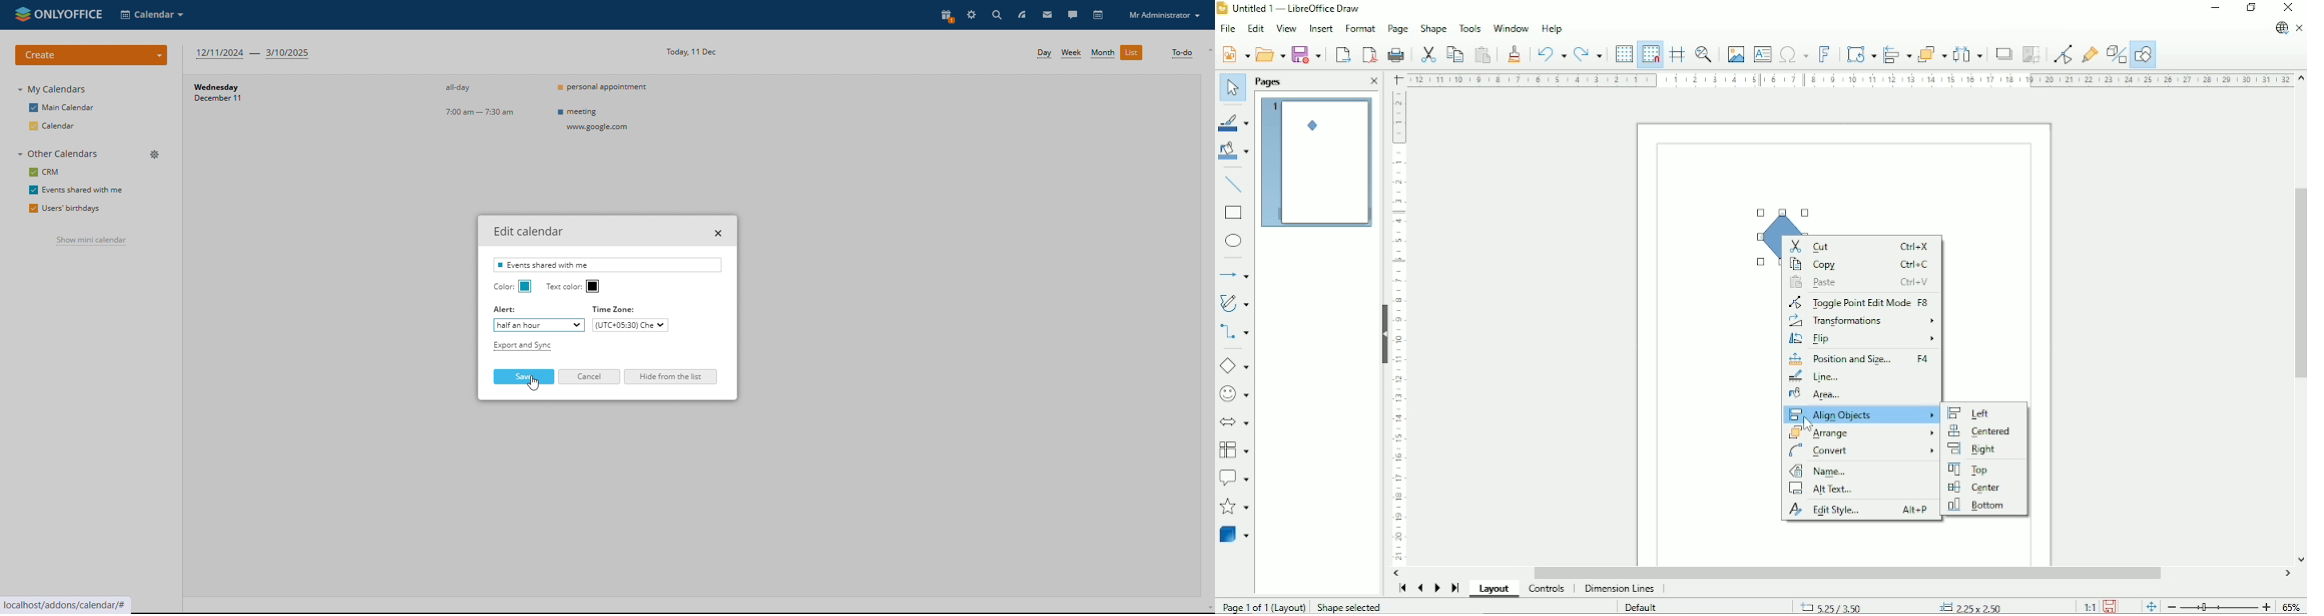  What do you see at coordinates (2144, 54) in the screenshot?
I see `Show draw functions` at bounding box center [2144, 54].